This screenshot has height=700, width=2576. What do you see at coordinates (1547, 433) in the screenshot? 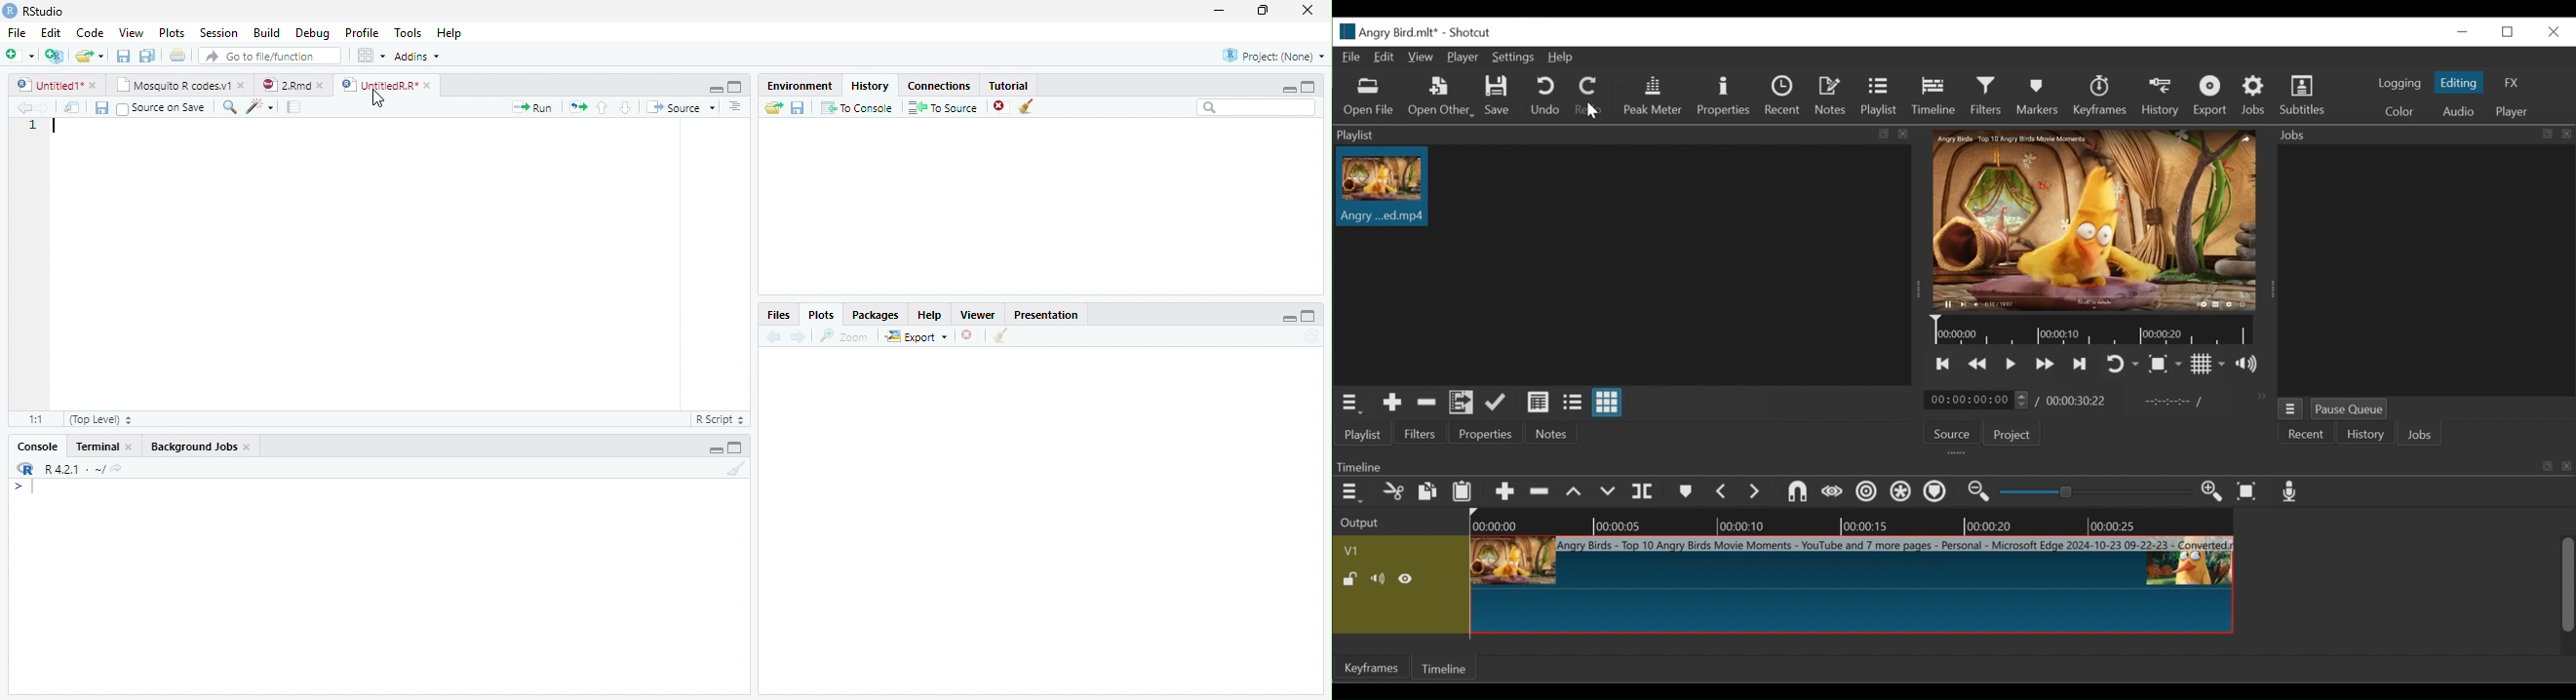
I see `Notes` at bounding box center [1547, 433].